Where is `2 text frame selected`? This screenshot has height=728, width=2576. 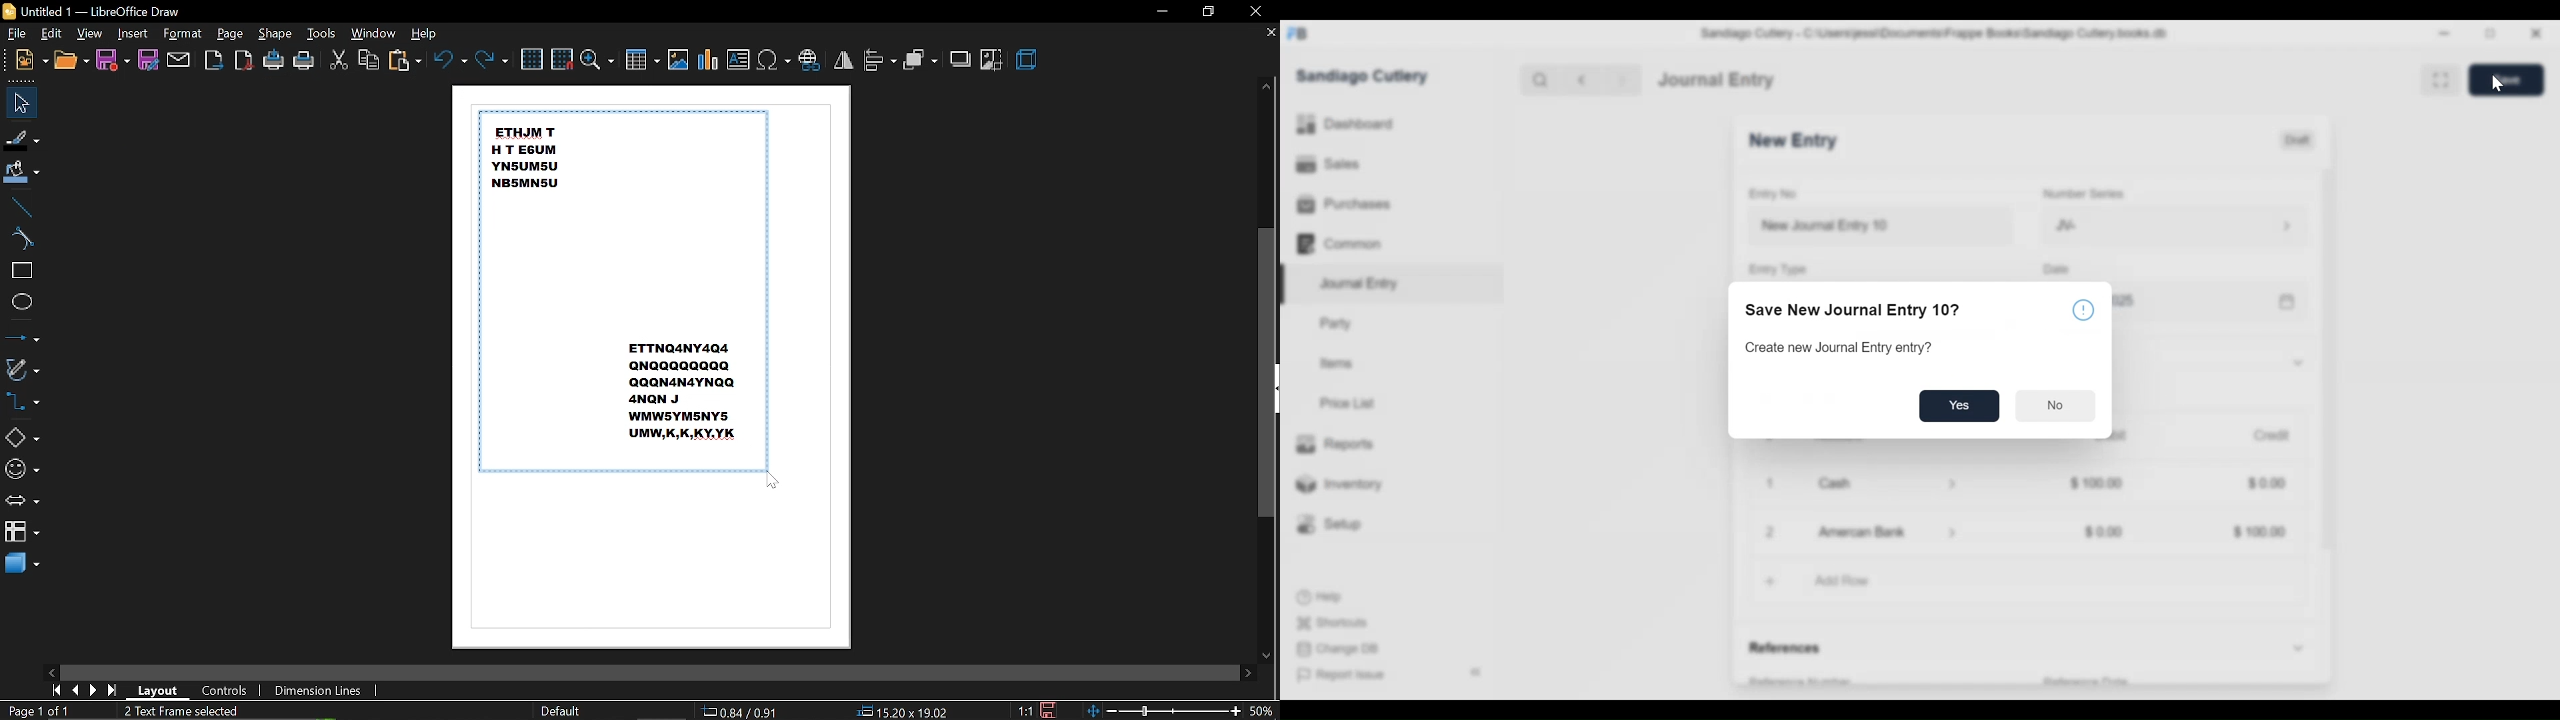
2 text frame selected is located at coordinates (192, 711).